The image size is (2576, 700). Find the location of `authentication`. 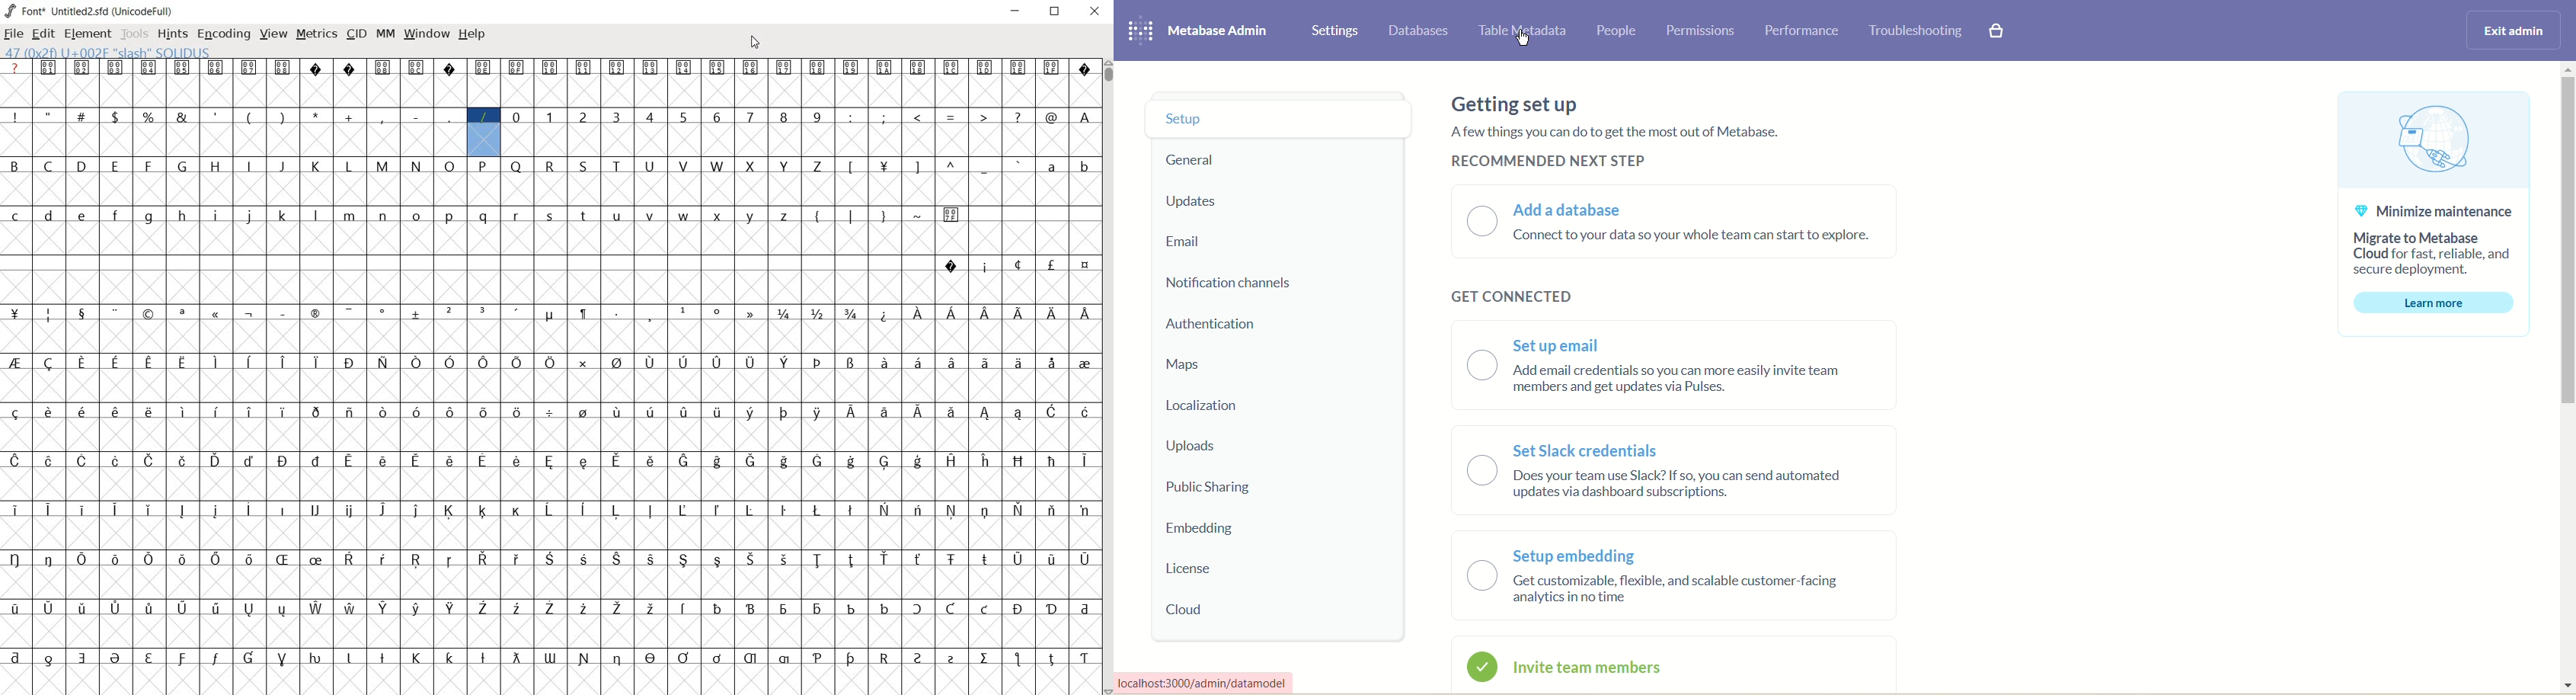

authentication is located at coordinates (1213, 324).